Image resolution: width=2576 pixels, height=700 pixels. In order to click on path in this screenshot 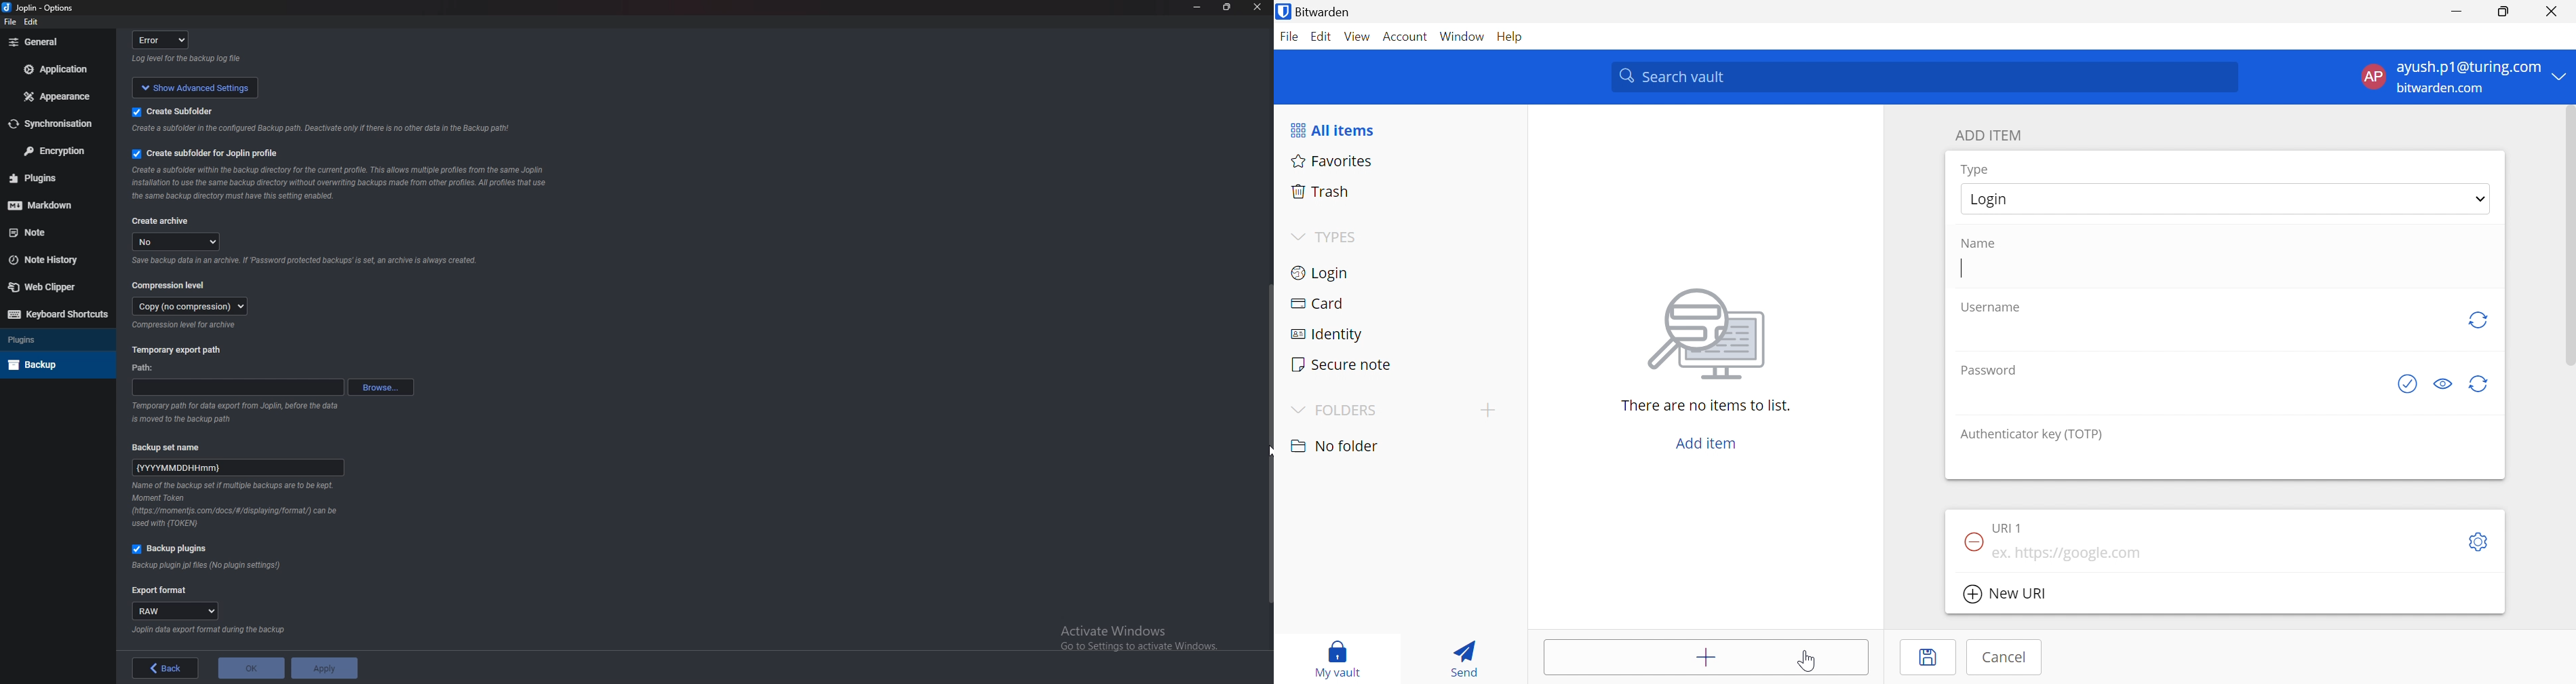, I will do `click(147, 369)`.